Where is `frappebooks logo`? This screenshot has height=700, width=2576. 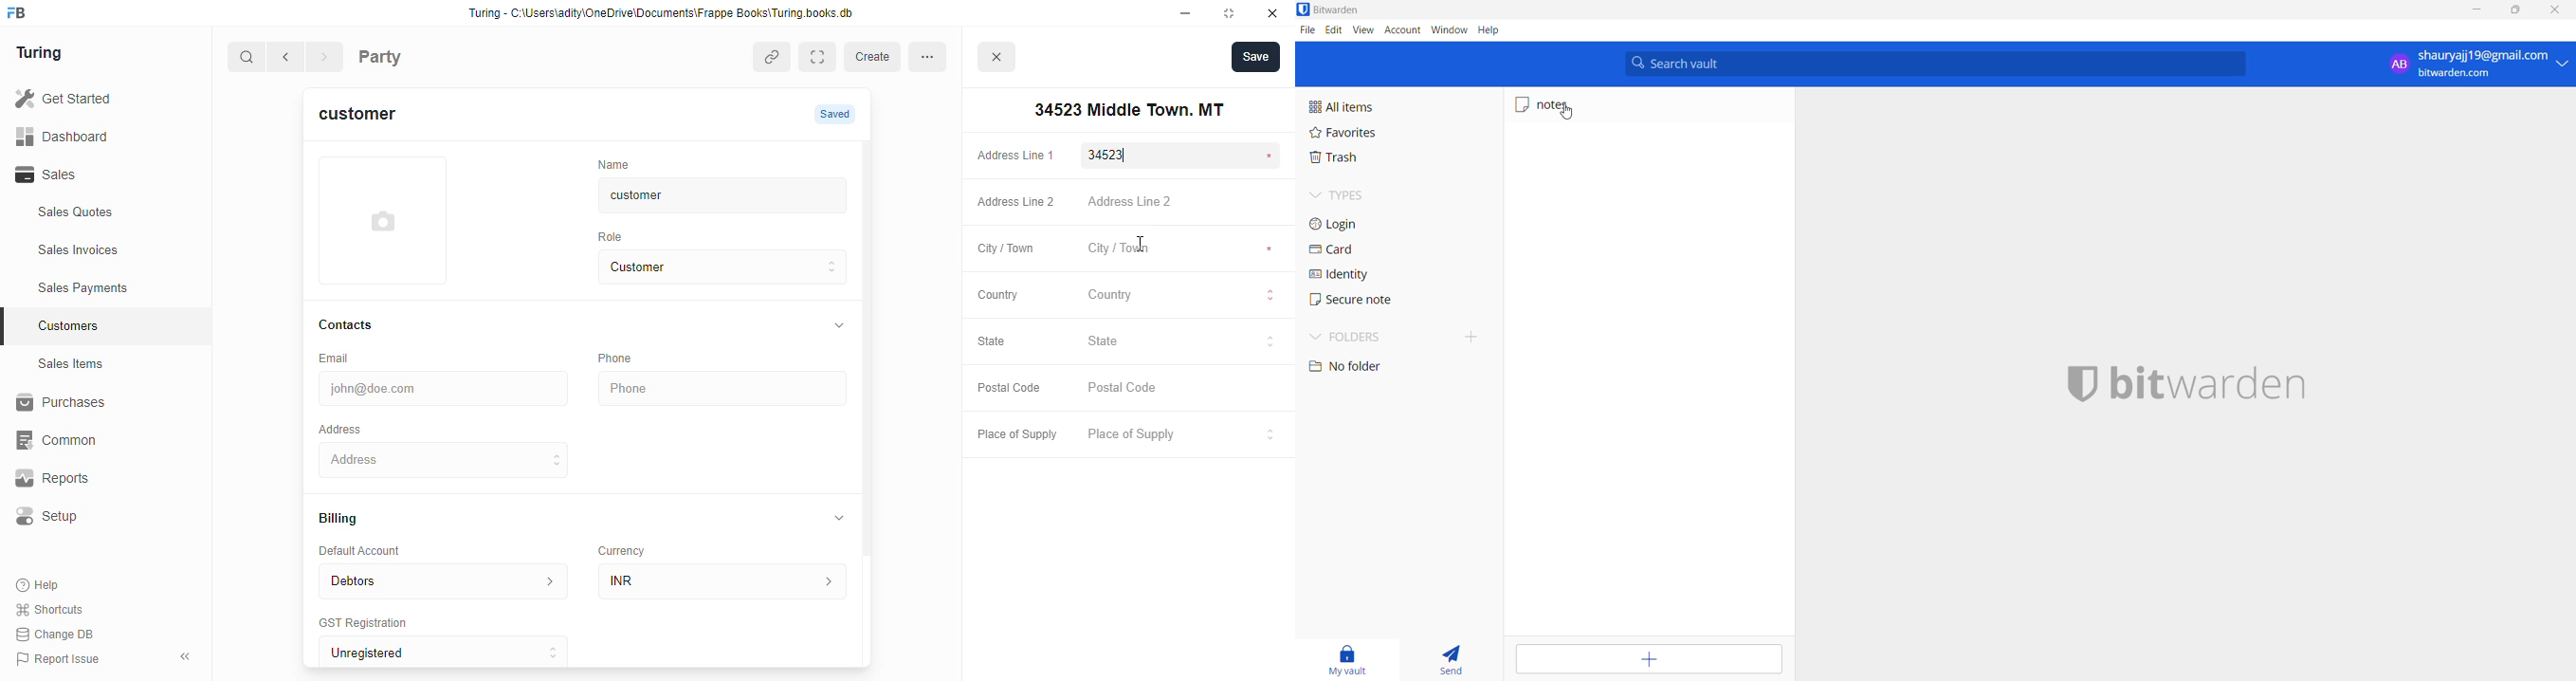 frappebooks logo is located at coordinates (22, 14).